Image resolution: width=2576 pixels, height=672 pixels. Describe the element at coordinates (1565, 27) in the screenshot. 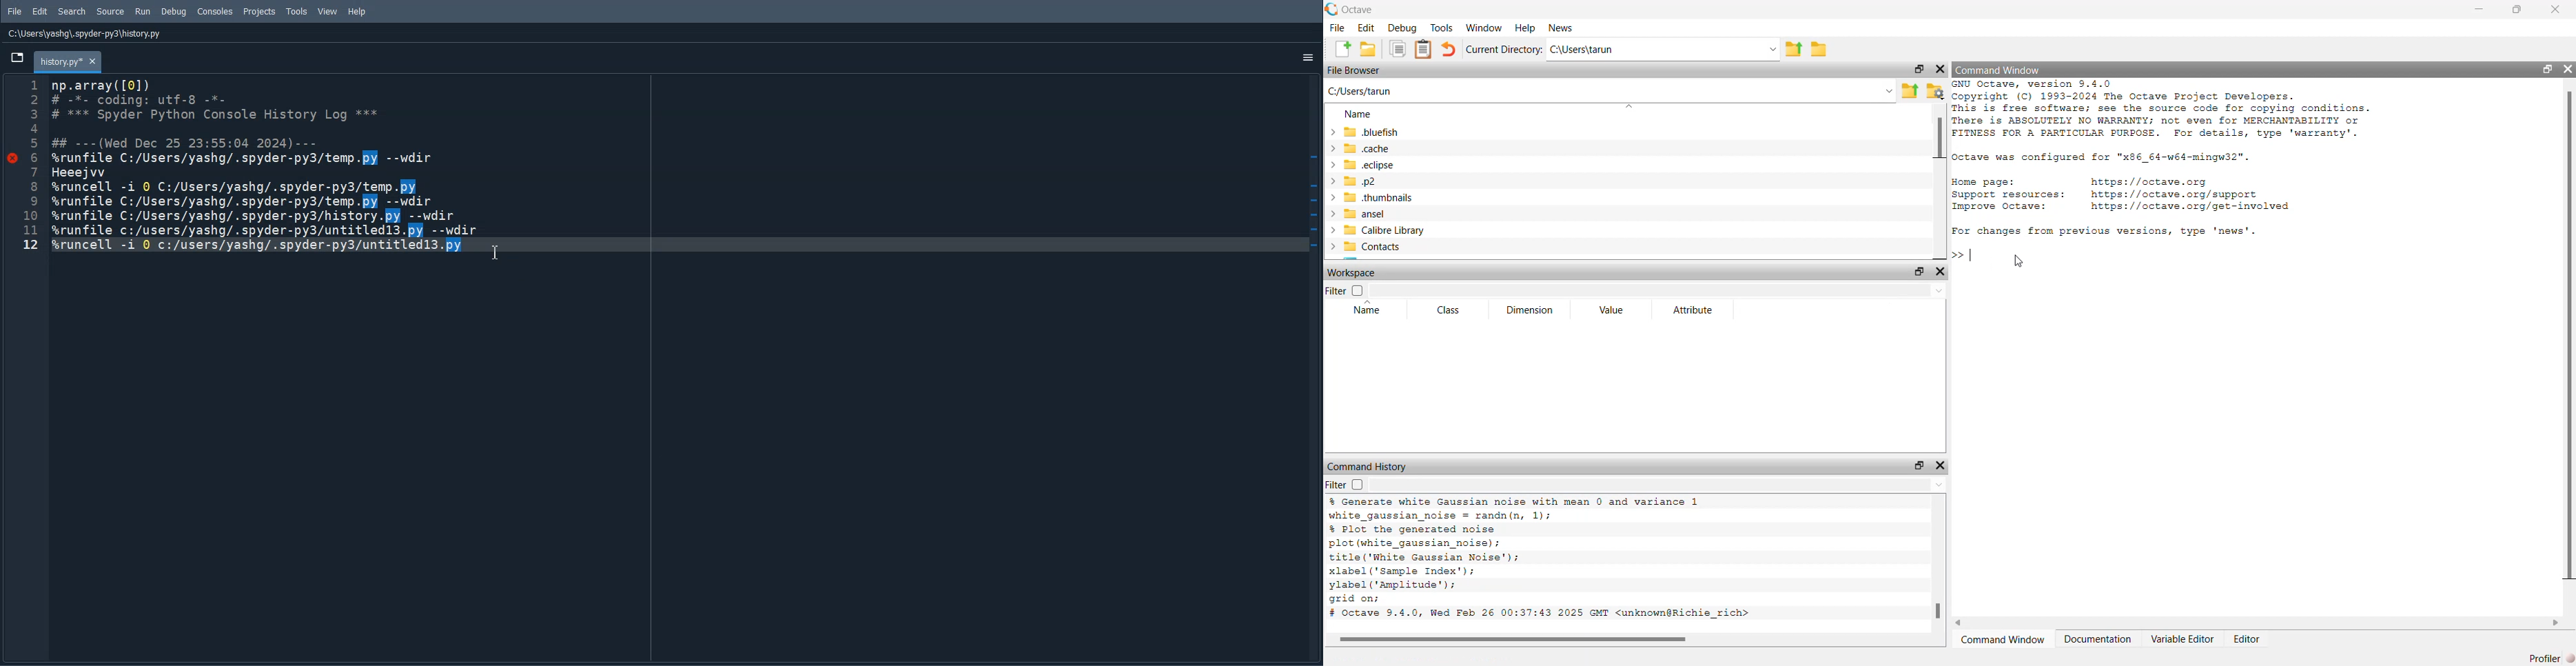

I see `News` at that location.